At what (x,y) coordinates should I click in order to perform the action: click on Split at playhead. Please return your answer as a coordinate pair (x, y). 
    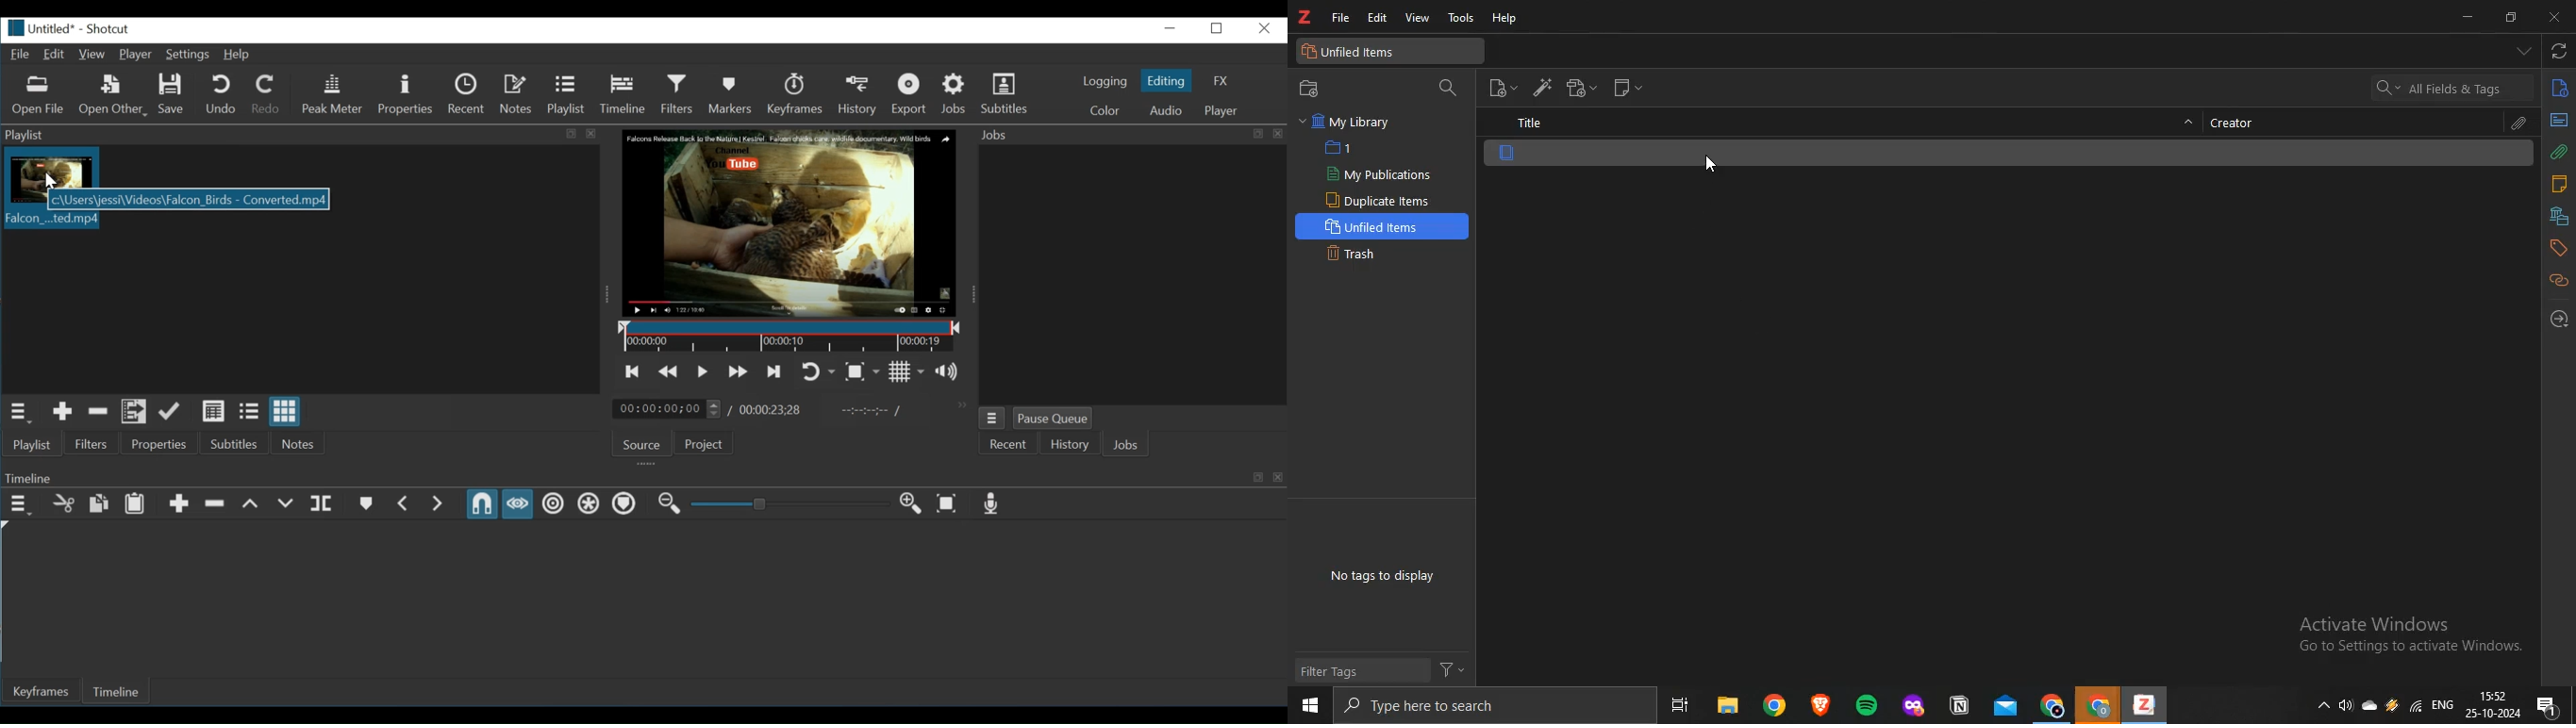
    Looking at the image, I should click on (323, 504).